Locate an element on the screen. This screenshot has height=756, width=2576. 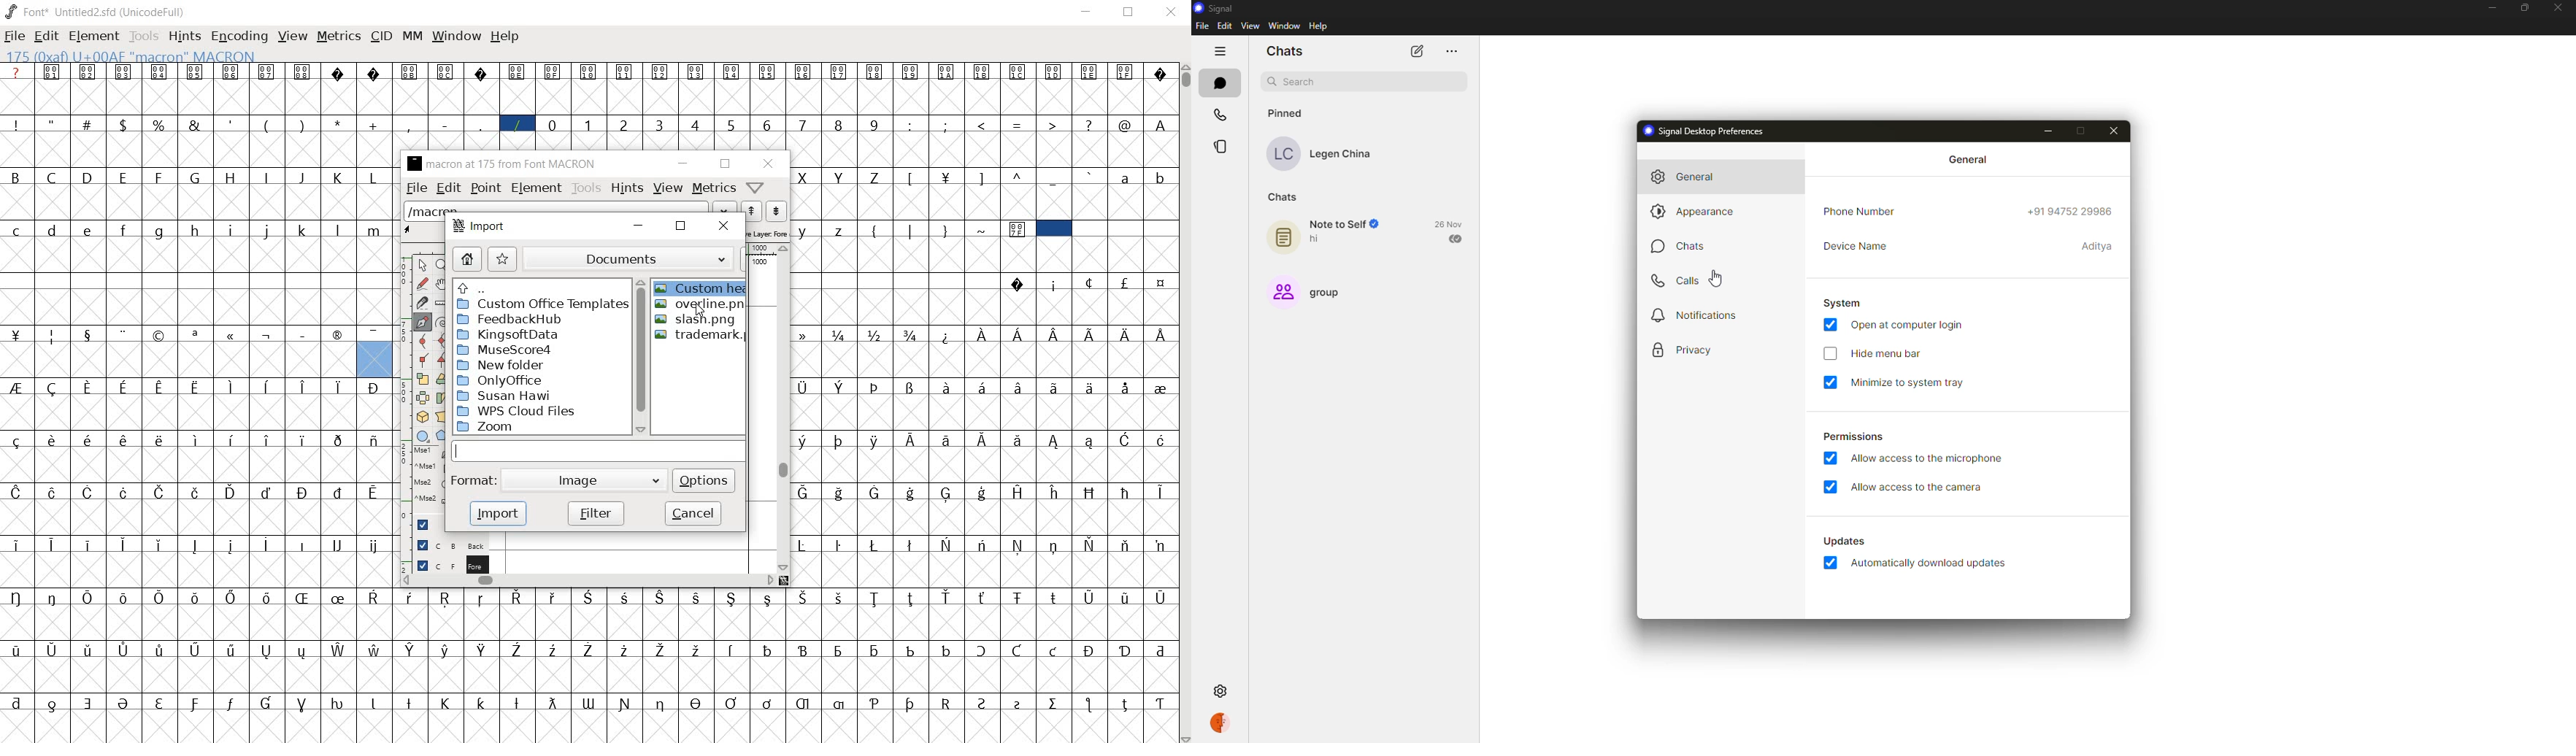
edit is located at coordinates (1227, 26).